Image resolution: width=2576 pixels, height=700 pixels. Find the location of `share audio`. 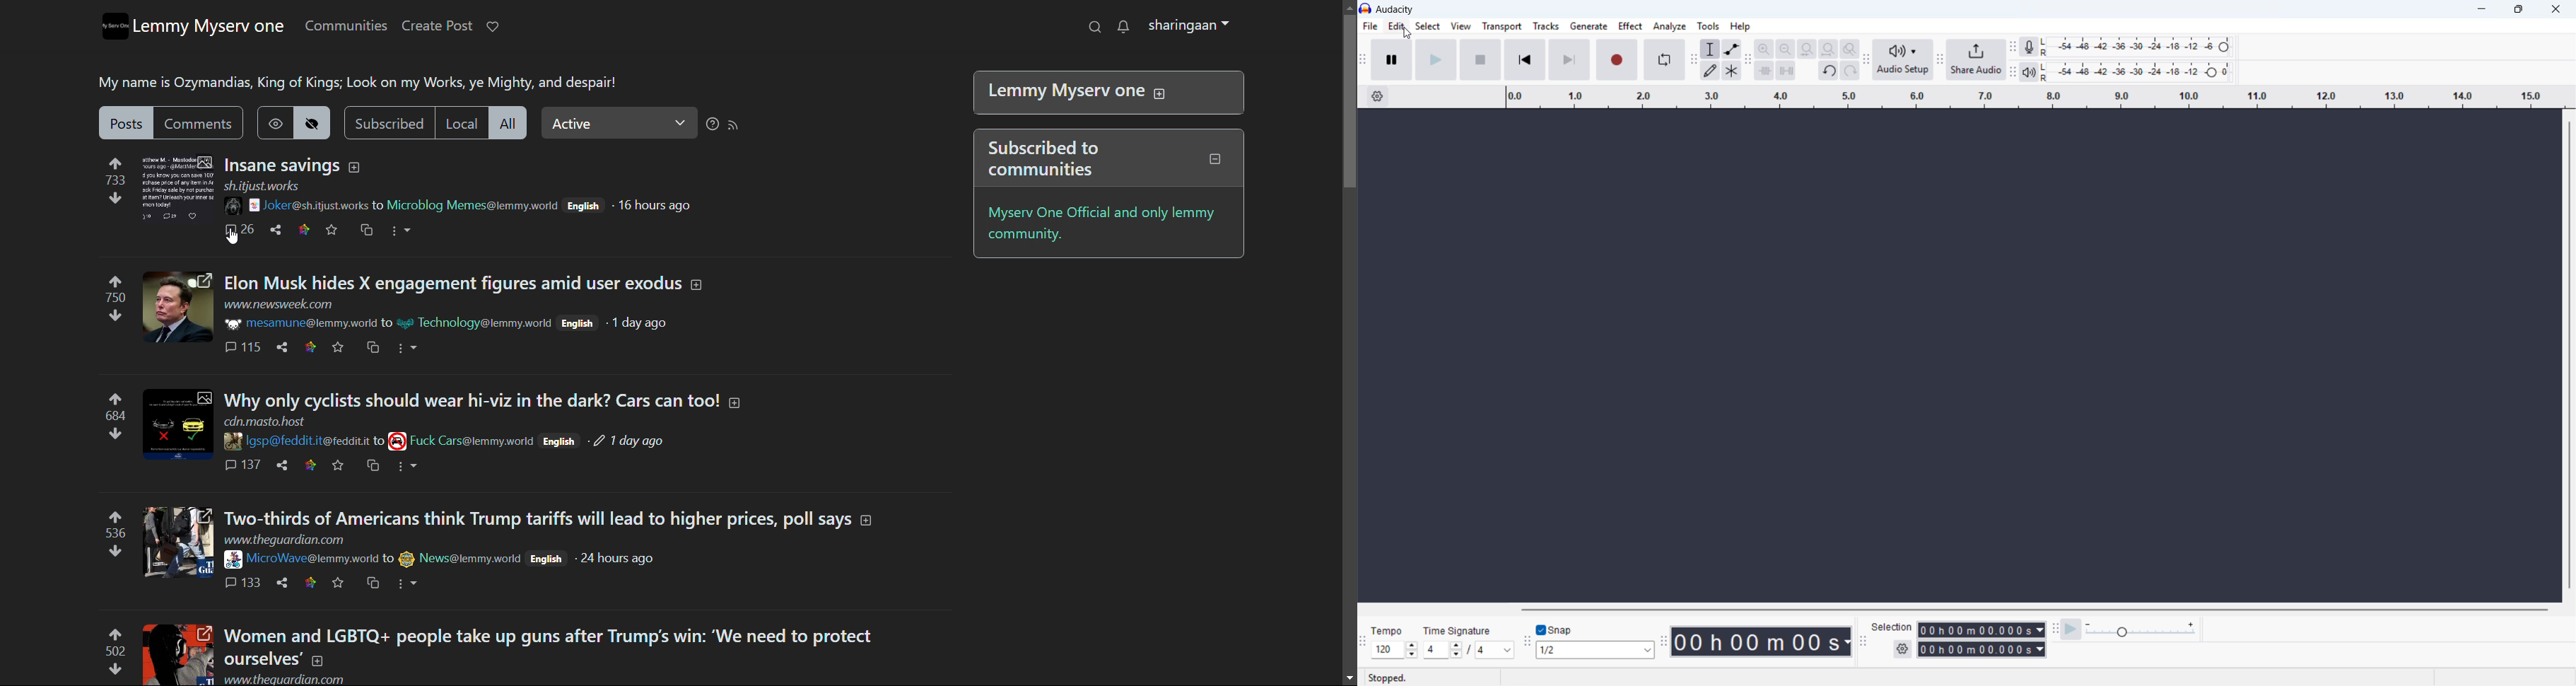

share audio is located at coordinates (1976, 59).